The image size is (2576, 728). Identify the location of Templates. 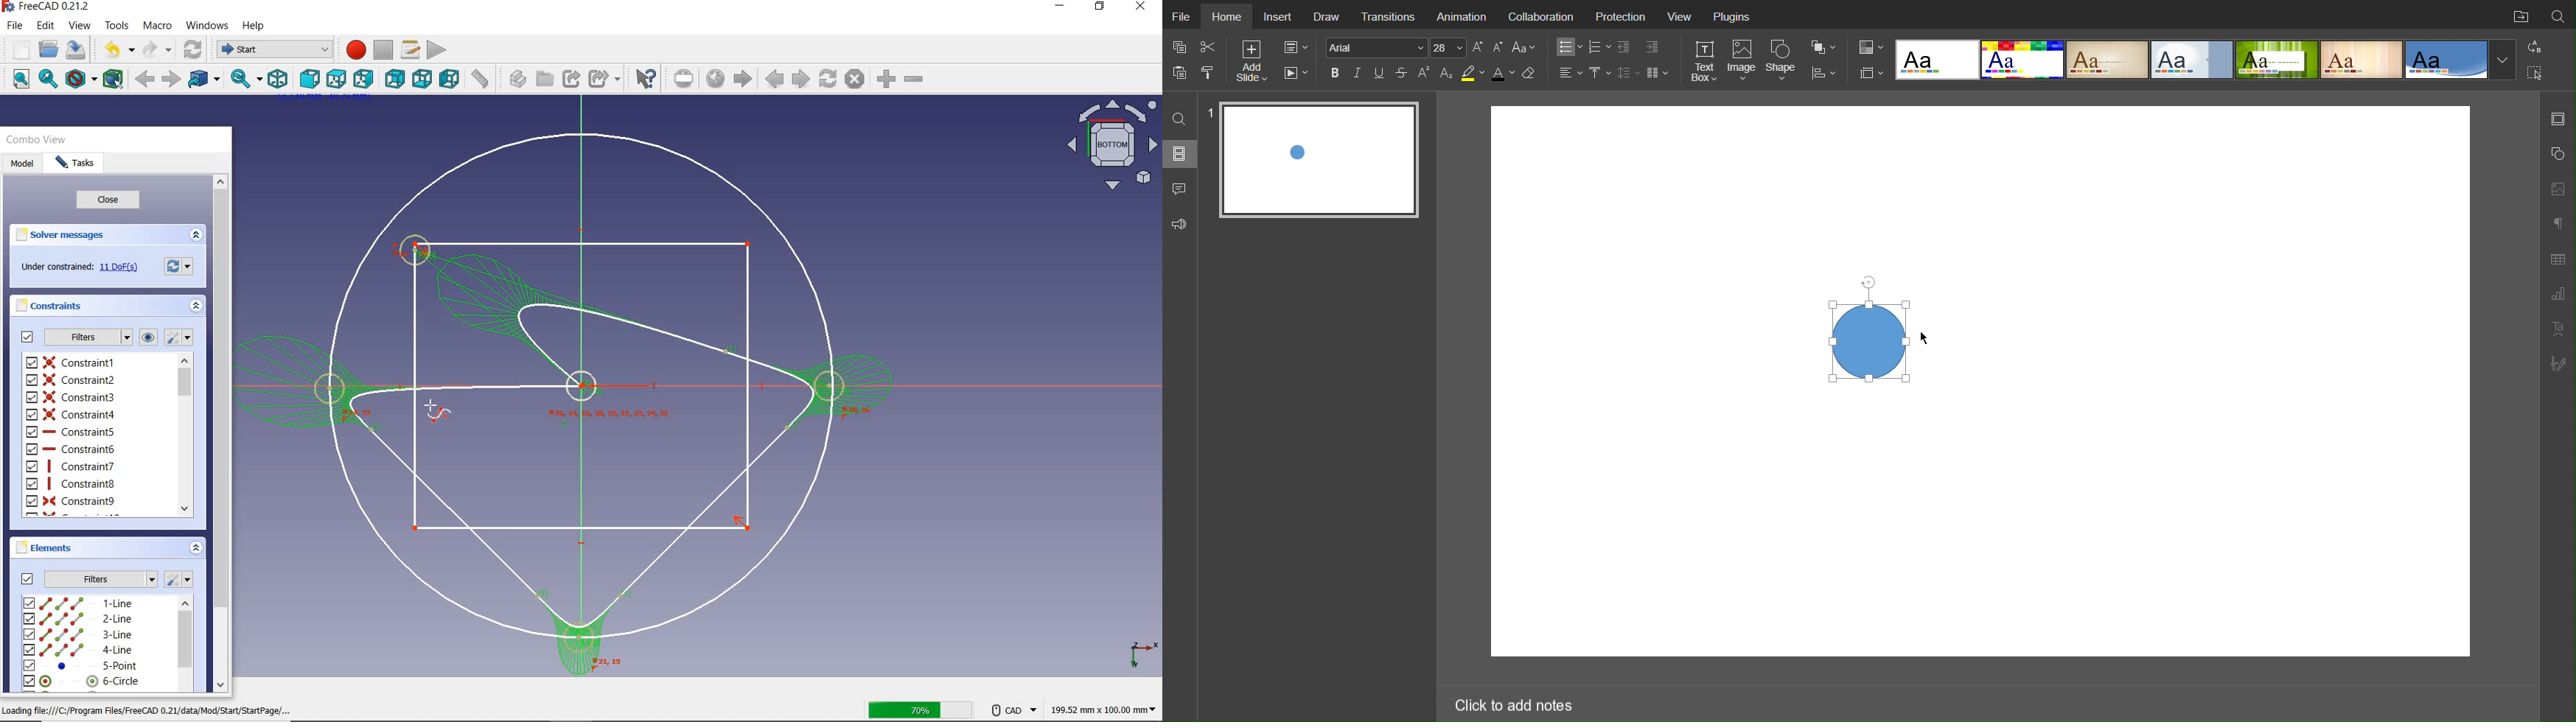
(2207, 60).